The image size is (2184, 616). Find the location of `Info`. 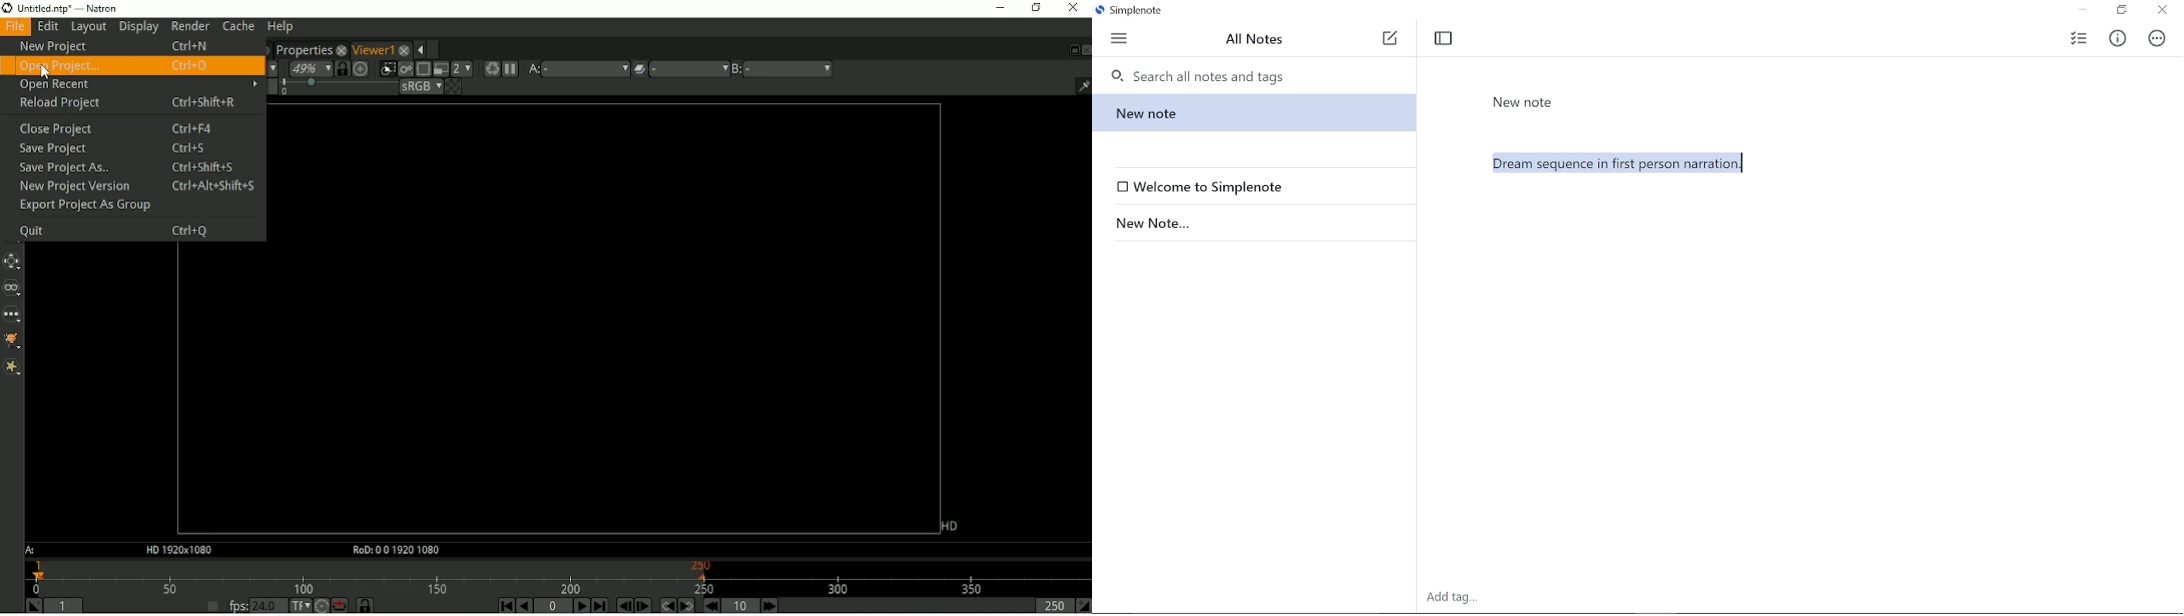

Info is located at coordinates (2122, 36).